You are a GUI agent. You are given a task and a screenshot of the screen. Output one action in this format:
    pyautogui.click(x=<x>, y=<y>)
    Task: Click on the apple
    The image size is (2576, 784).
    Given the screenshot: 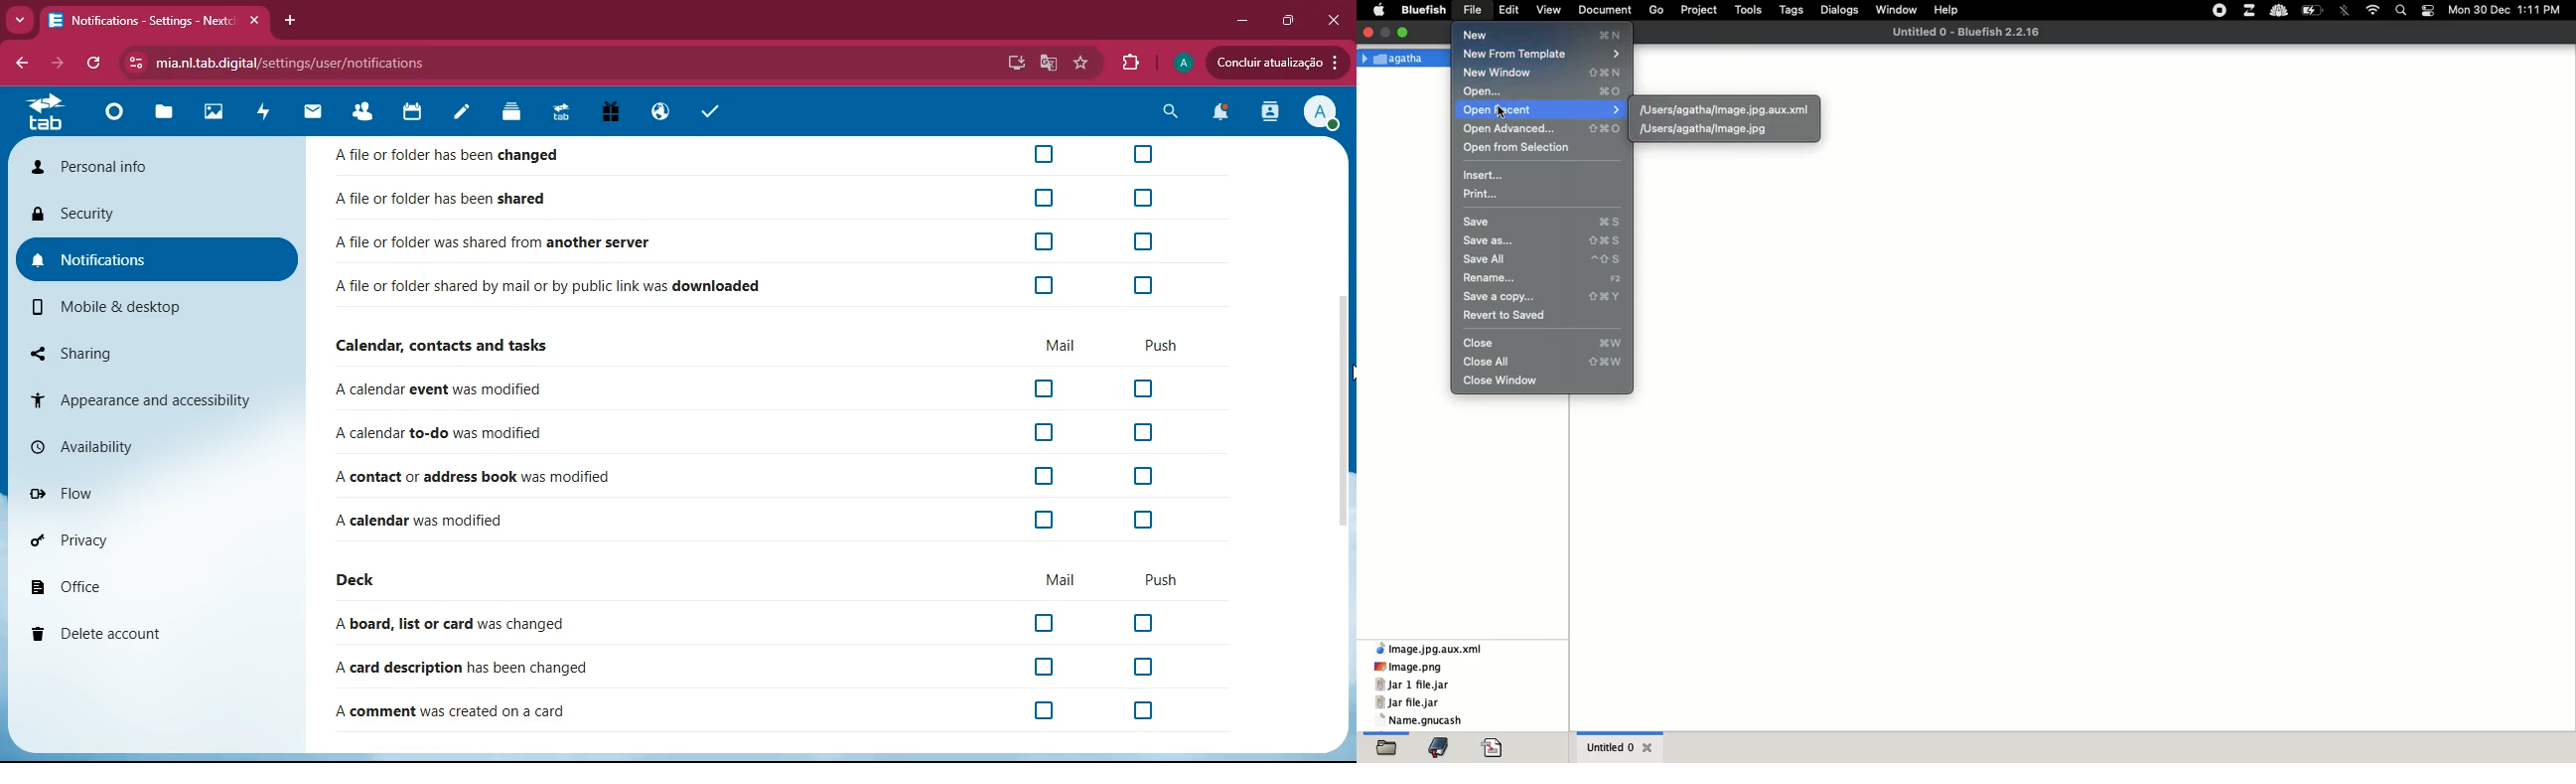 What is the action you would take?
    pyautogui.click(x=1383, y=8)
    